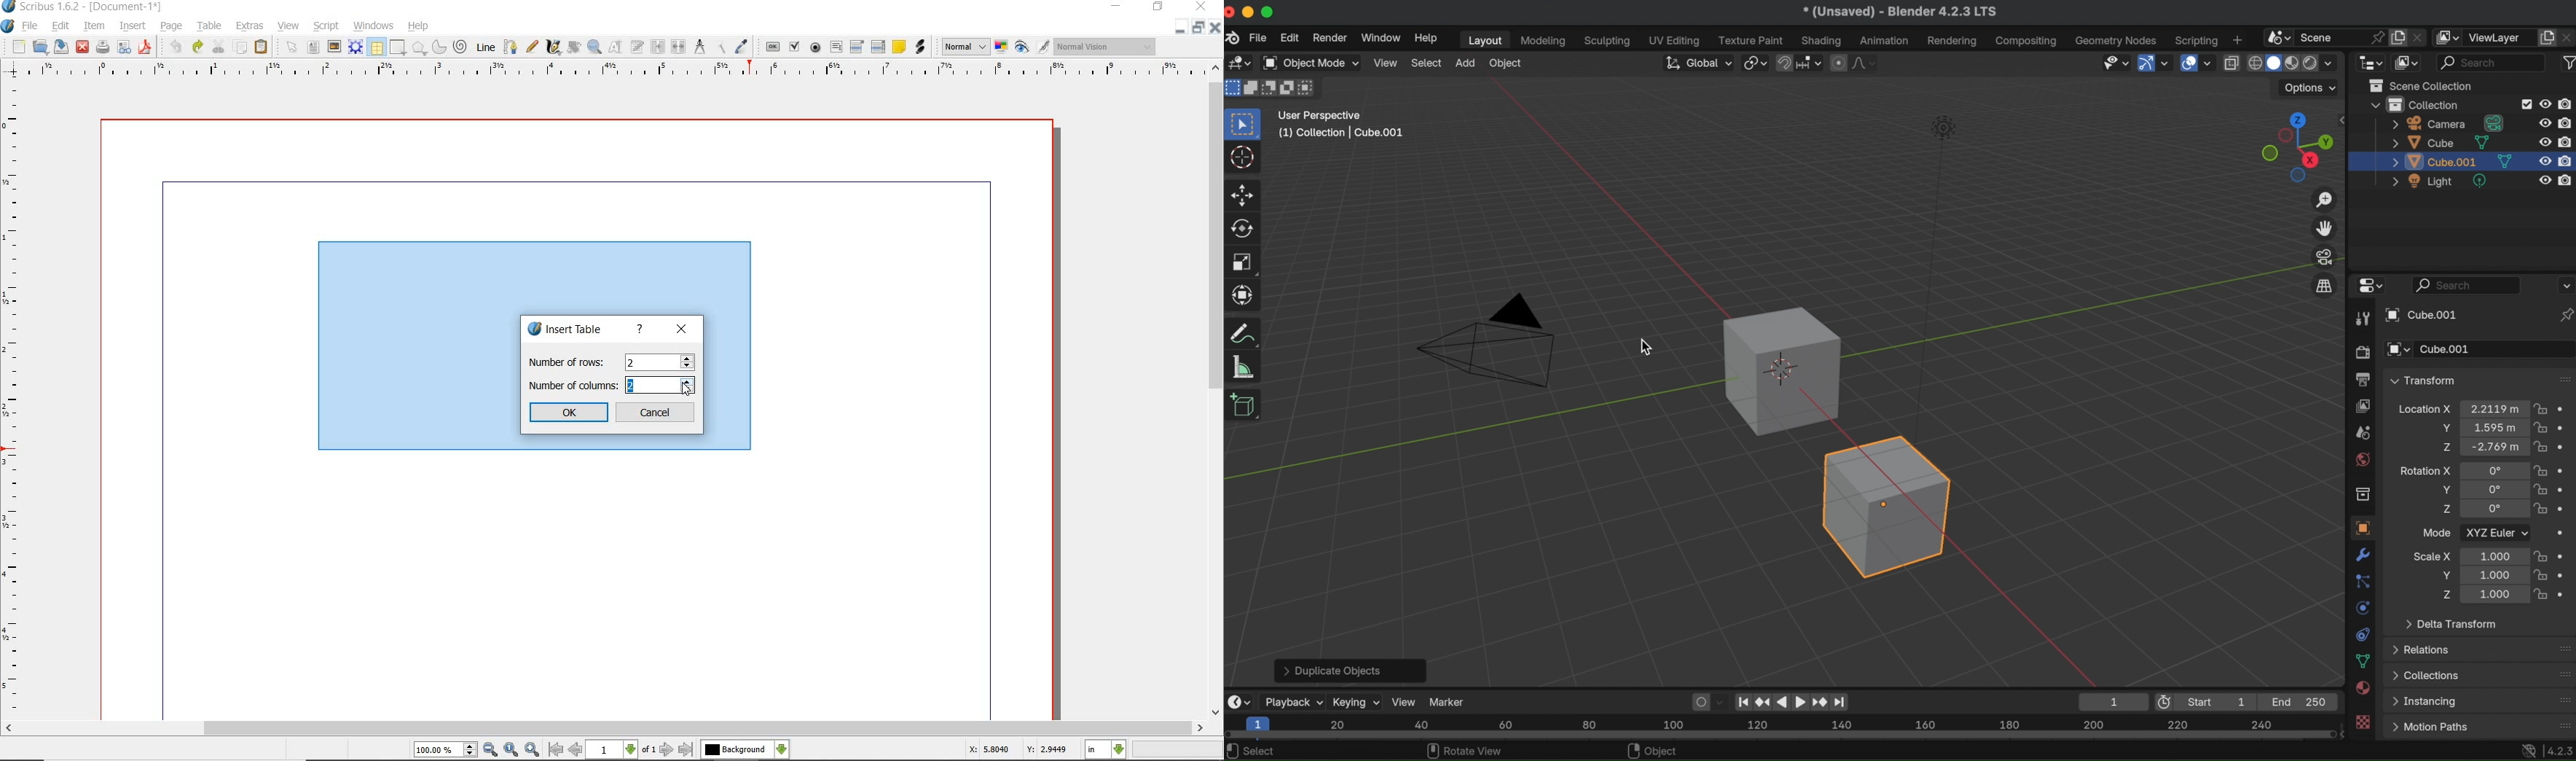  I want to click on arc, so click(441, 48).